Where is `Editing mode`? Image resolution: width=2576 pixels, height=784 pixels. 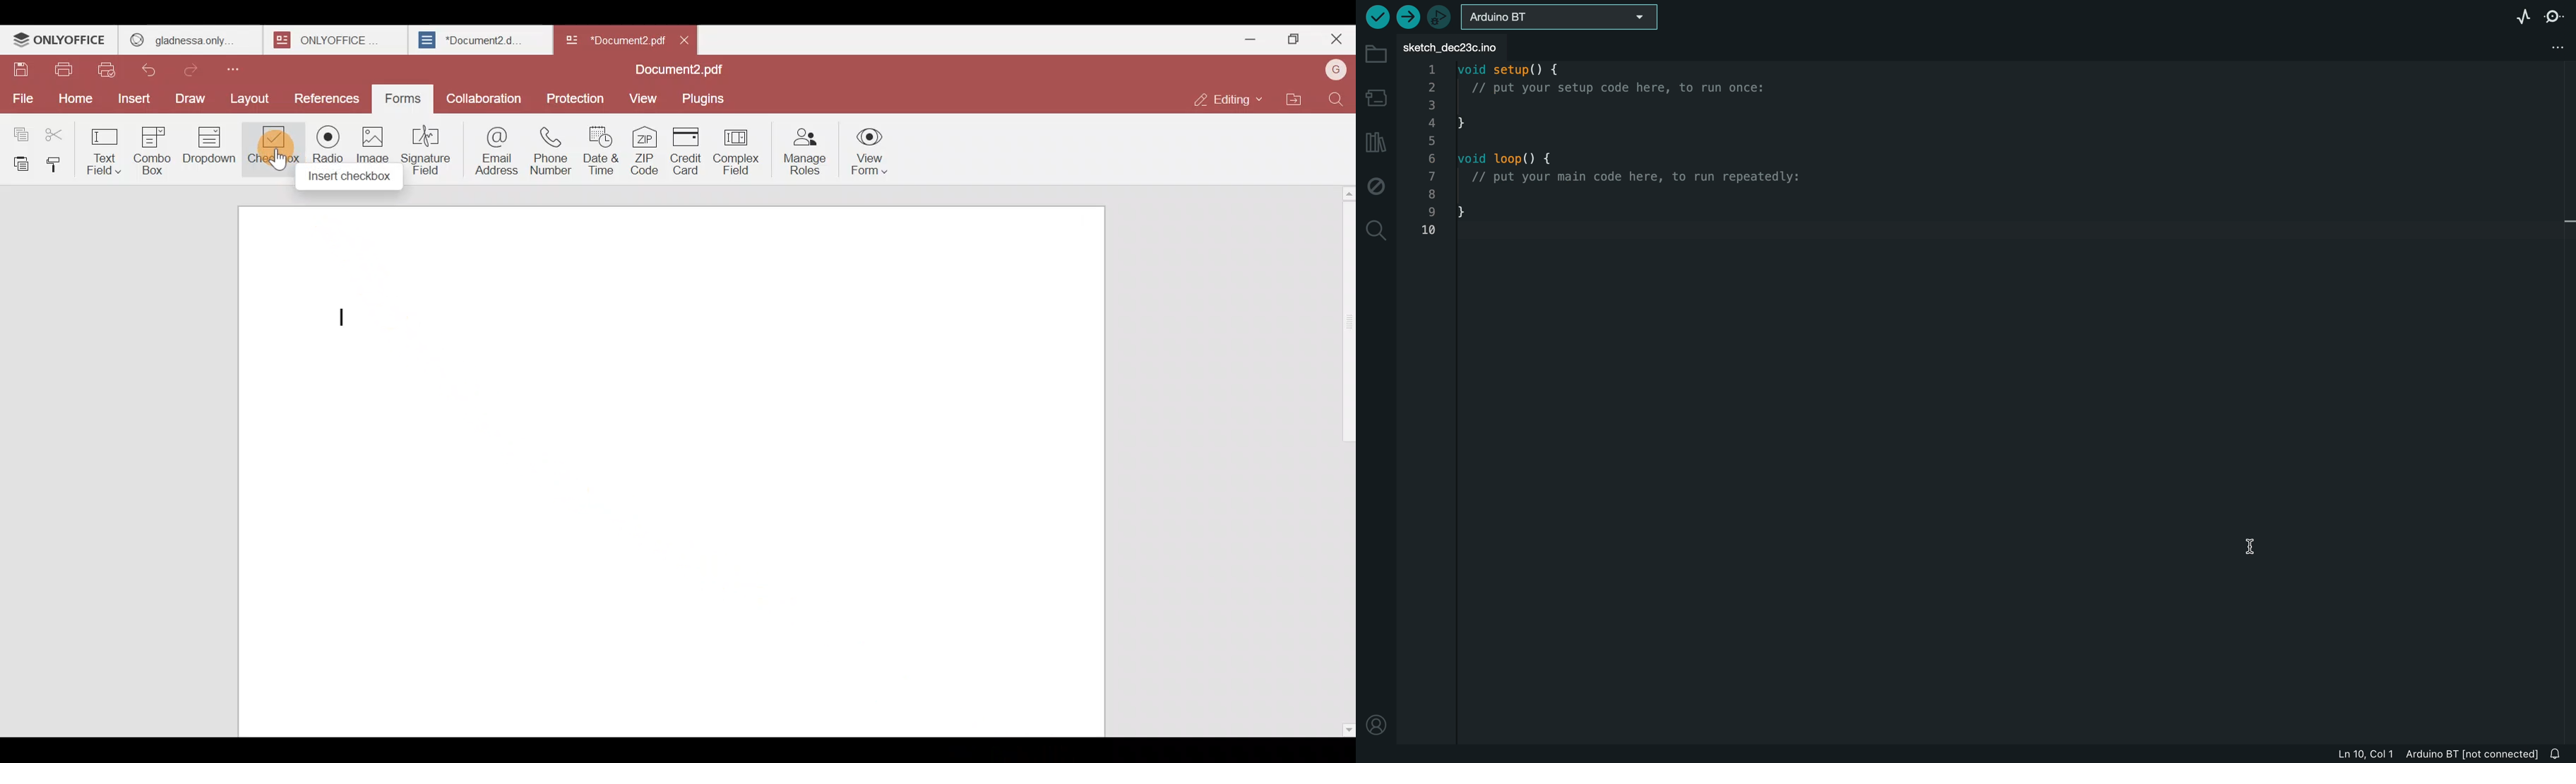
Editing mode is located at coordinates (1226, 100).